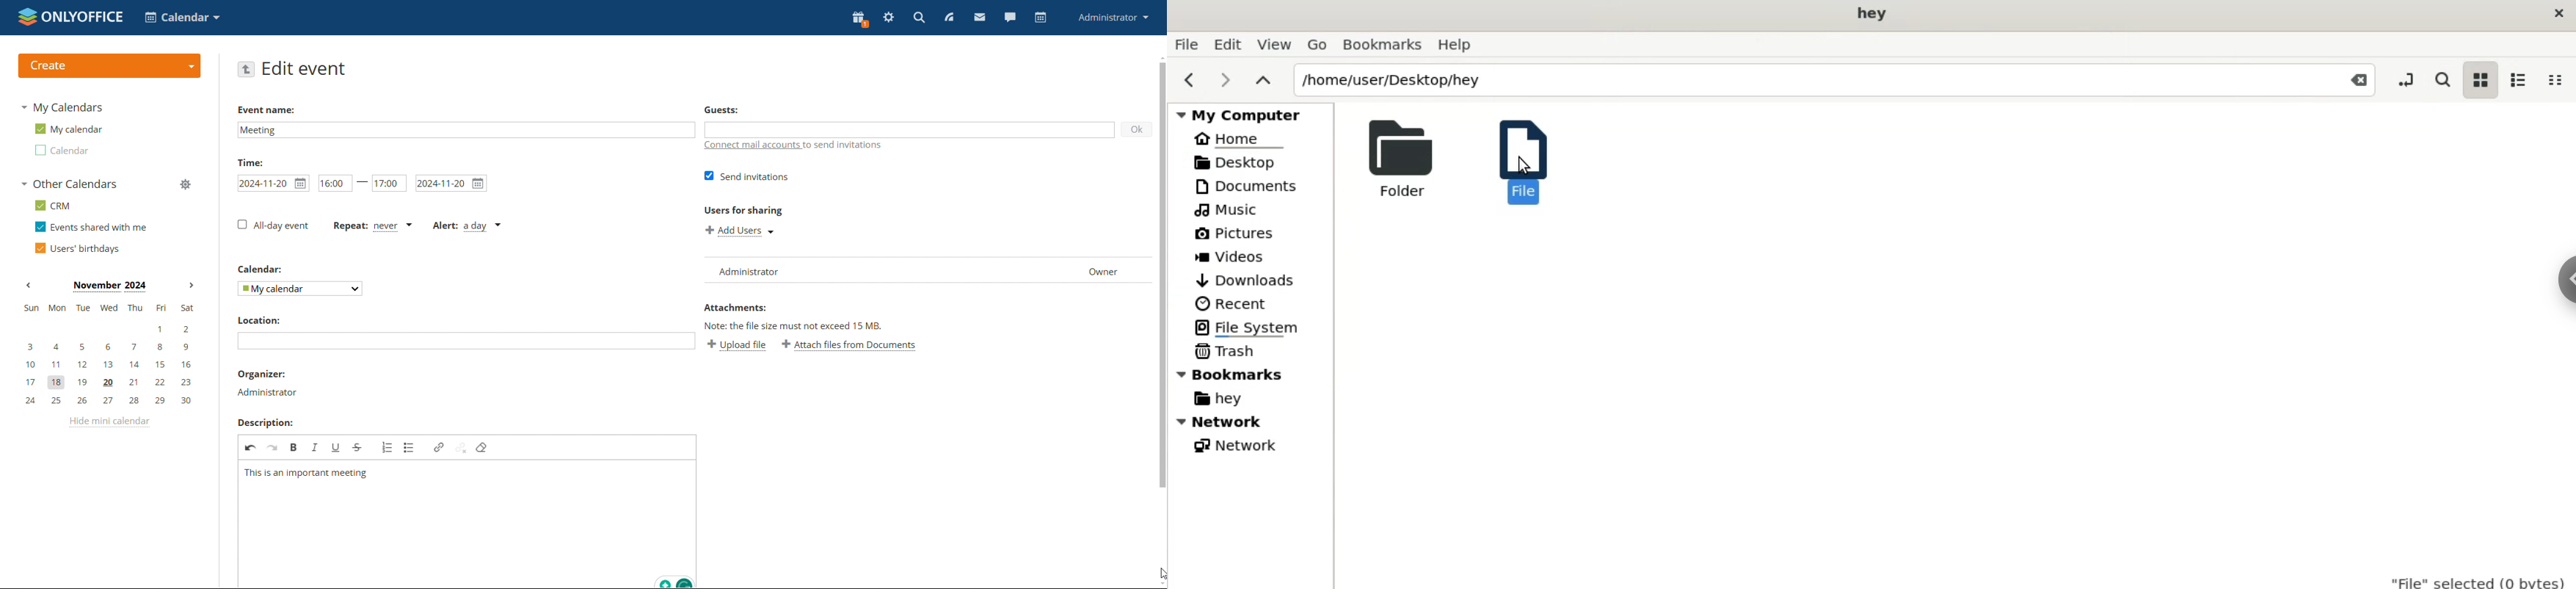 The image size is (2576, 616). I want to click on calendar, so click(260, 270).